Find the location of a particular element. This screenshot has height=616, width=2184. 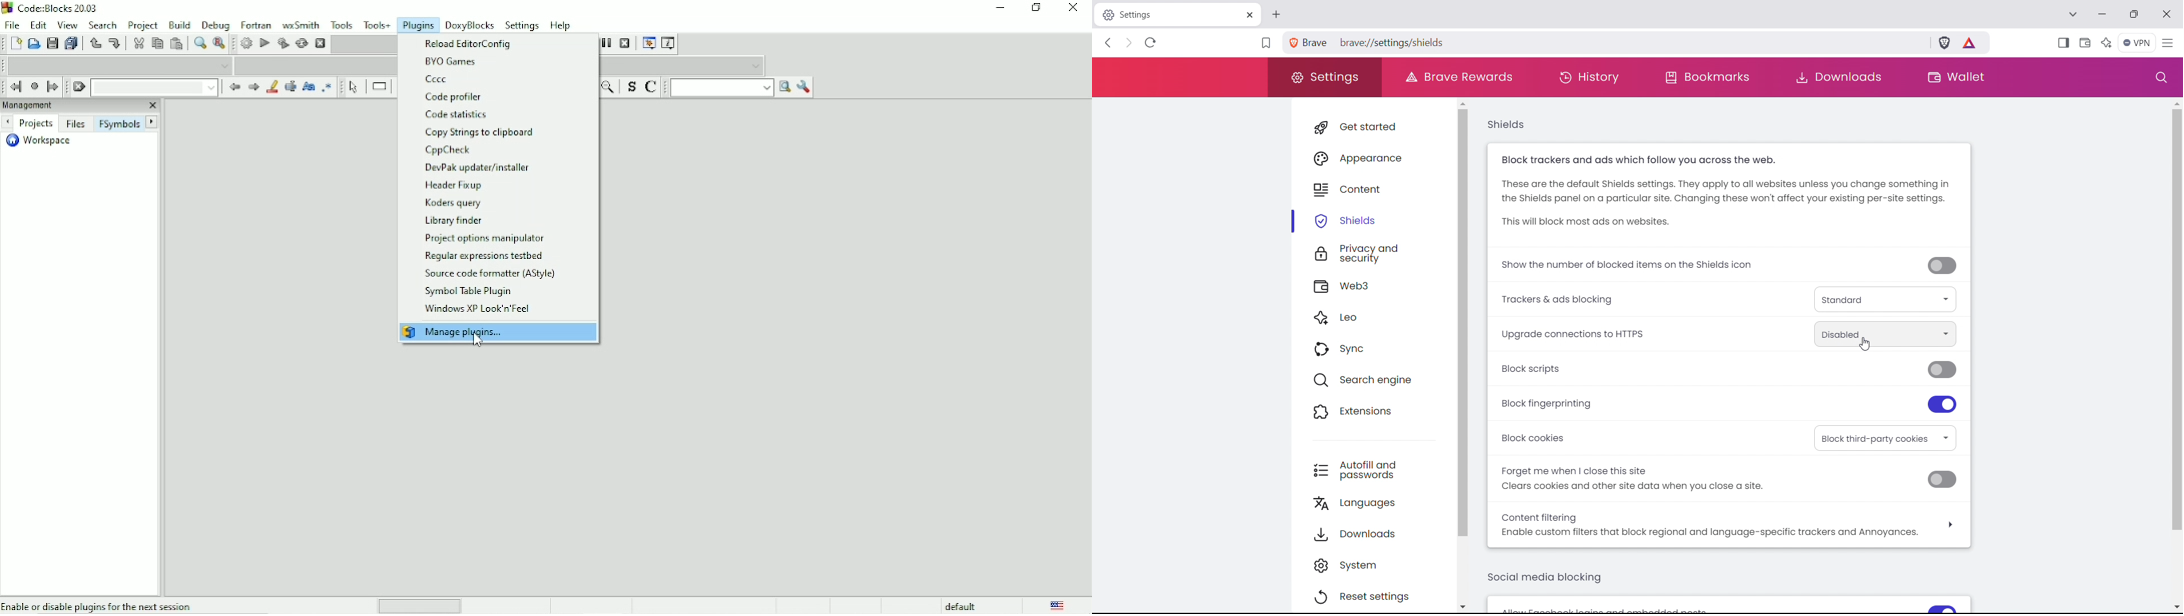

upgrade connections to https is located at coordinates (1885, 334).